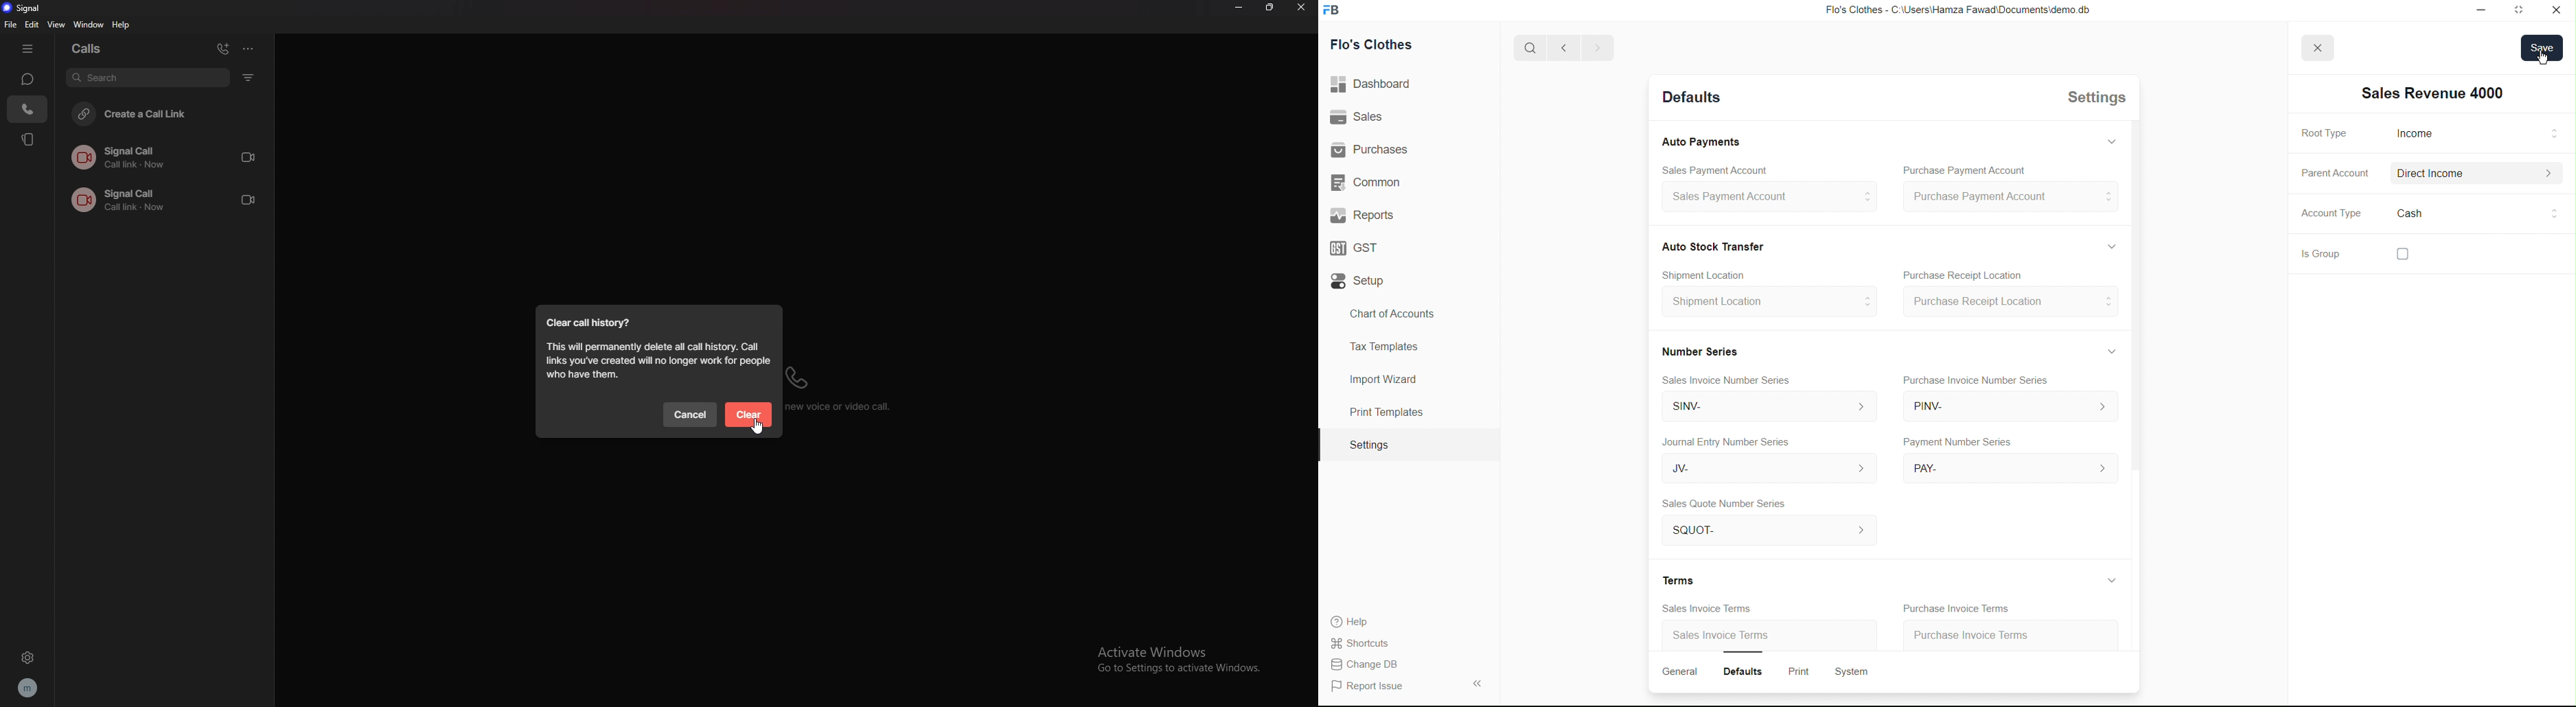  I want to click on Minimize, so click(2468, 9).